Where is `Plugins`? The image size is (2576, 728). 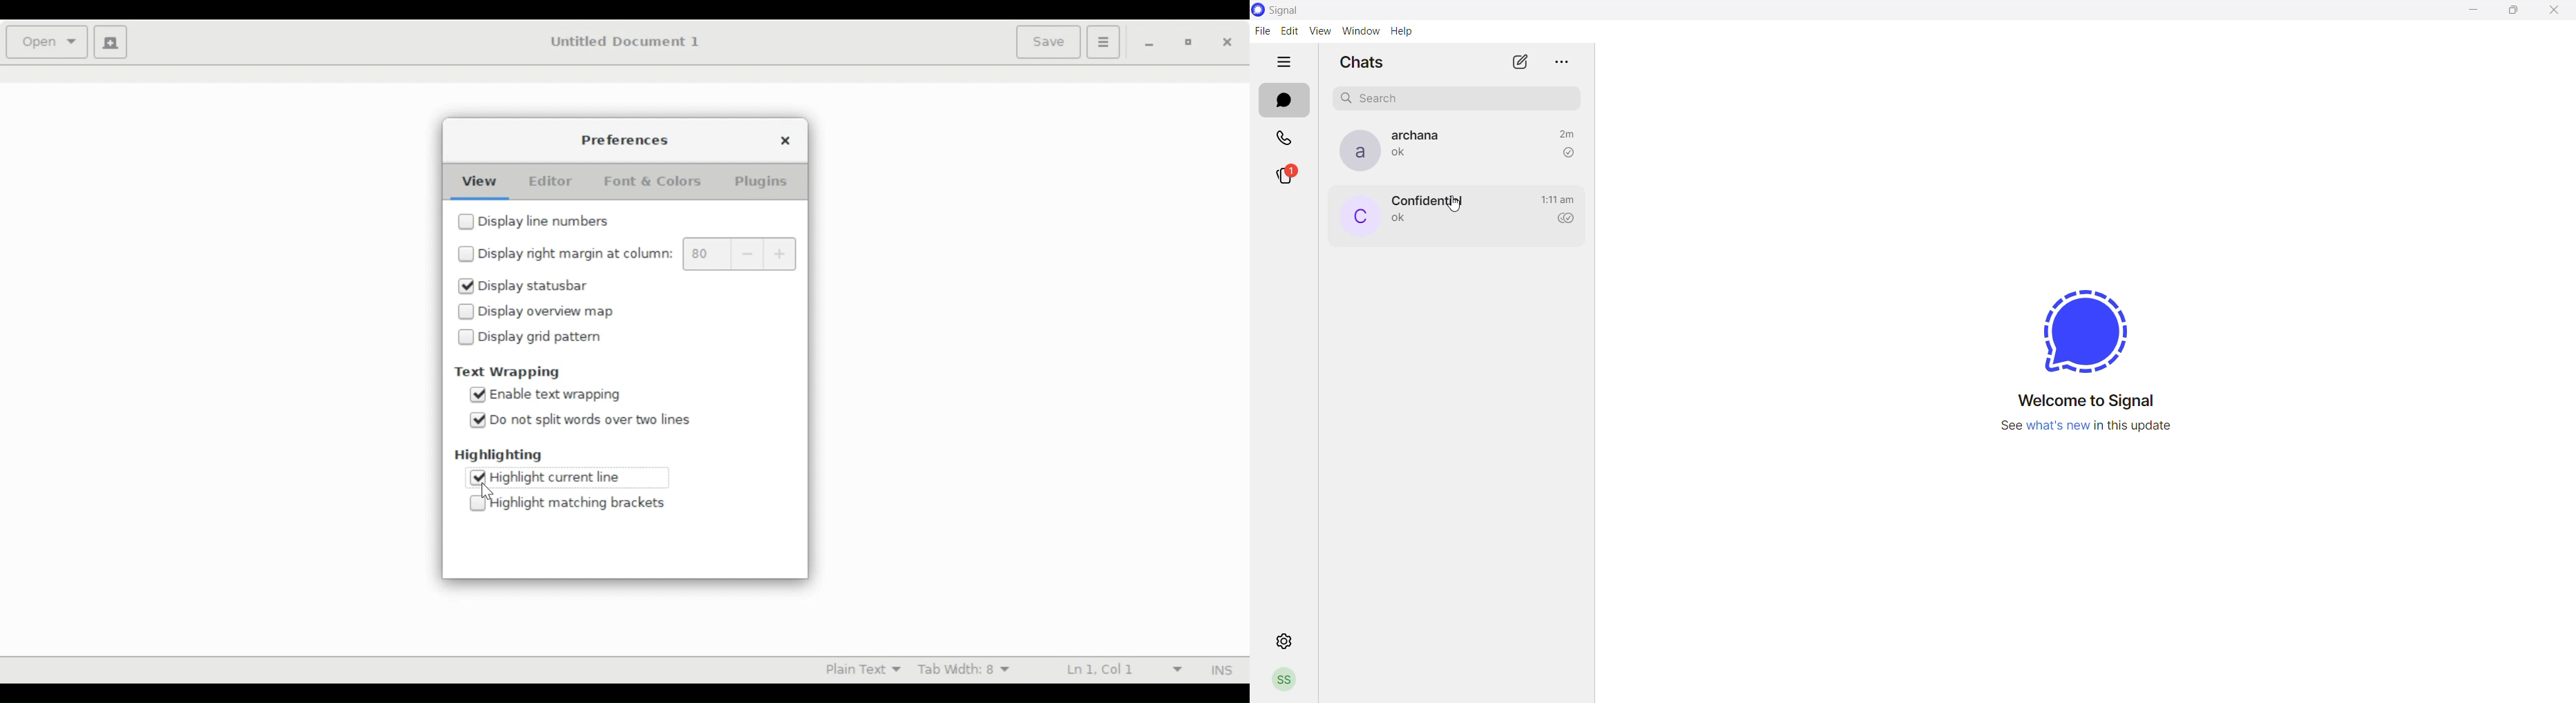
Plugins is located at coordinates (764, 183).